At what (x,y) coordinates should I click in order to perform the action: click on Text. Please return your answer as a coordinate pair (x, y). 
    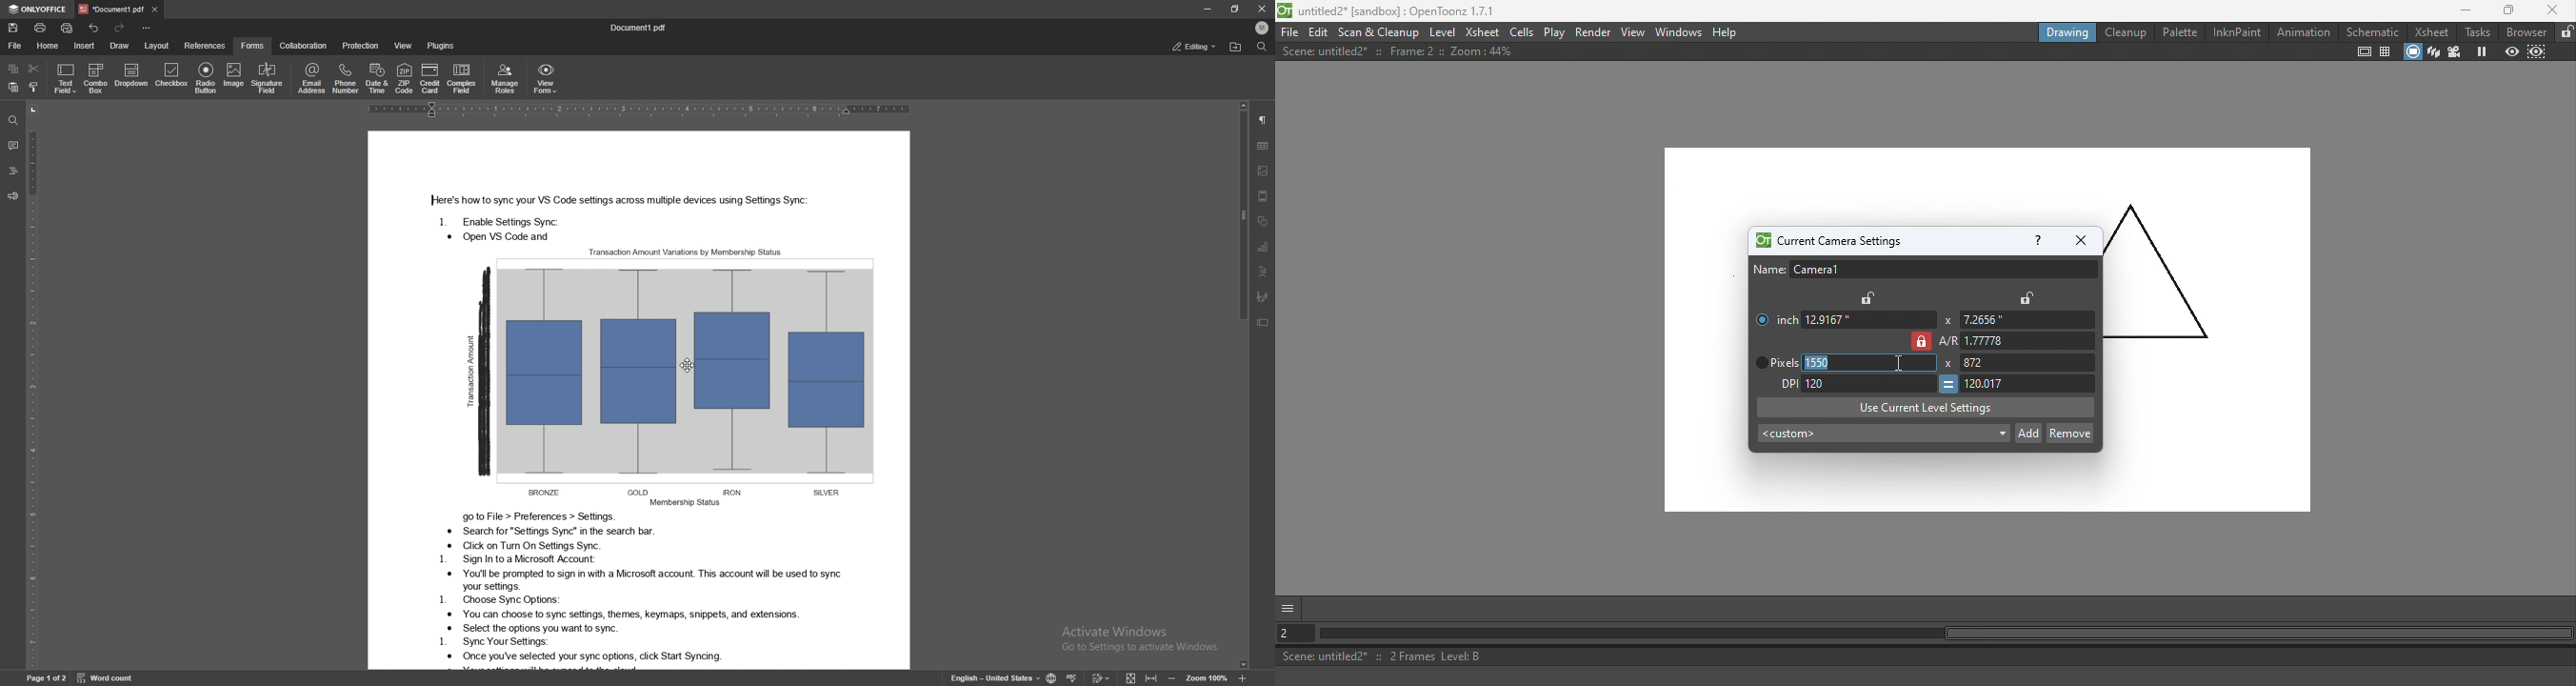
    Looking at the image, I should click on (639, 187).